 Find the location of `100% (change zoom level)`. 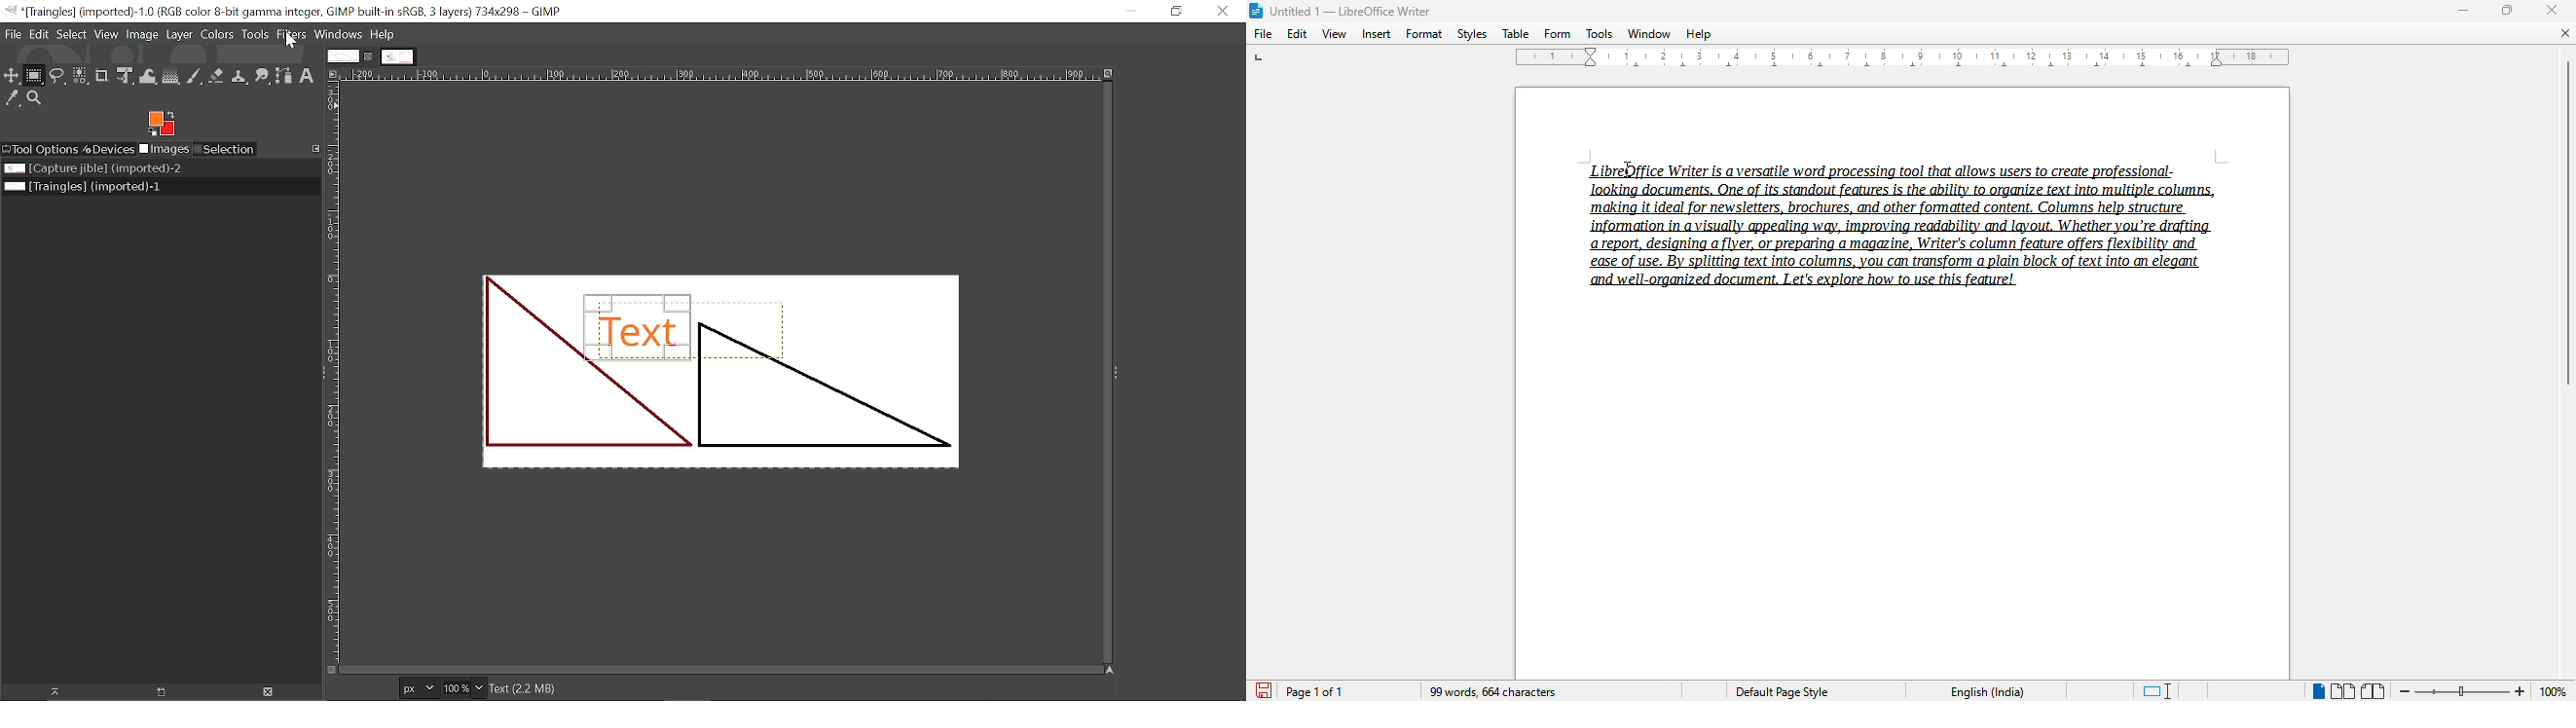

100% (change zoom level) is located at coordinates (2556, 692).